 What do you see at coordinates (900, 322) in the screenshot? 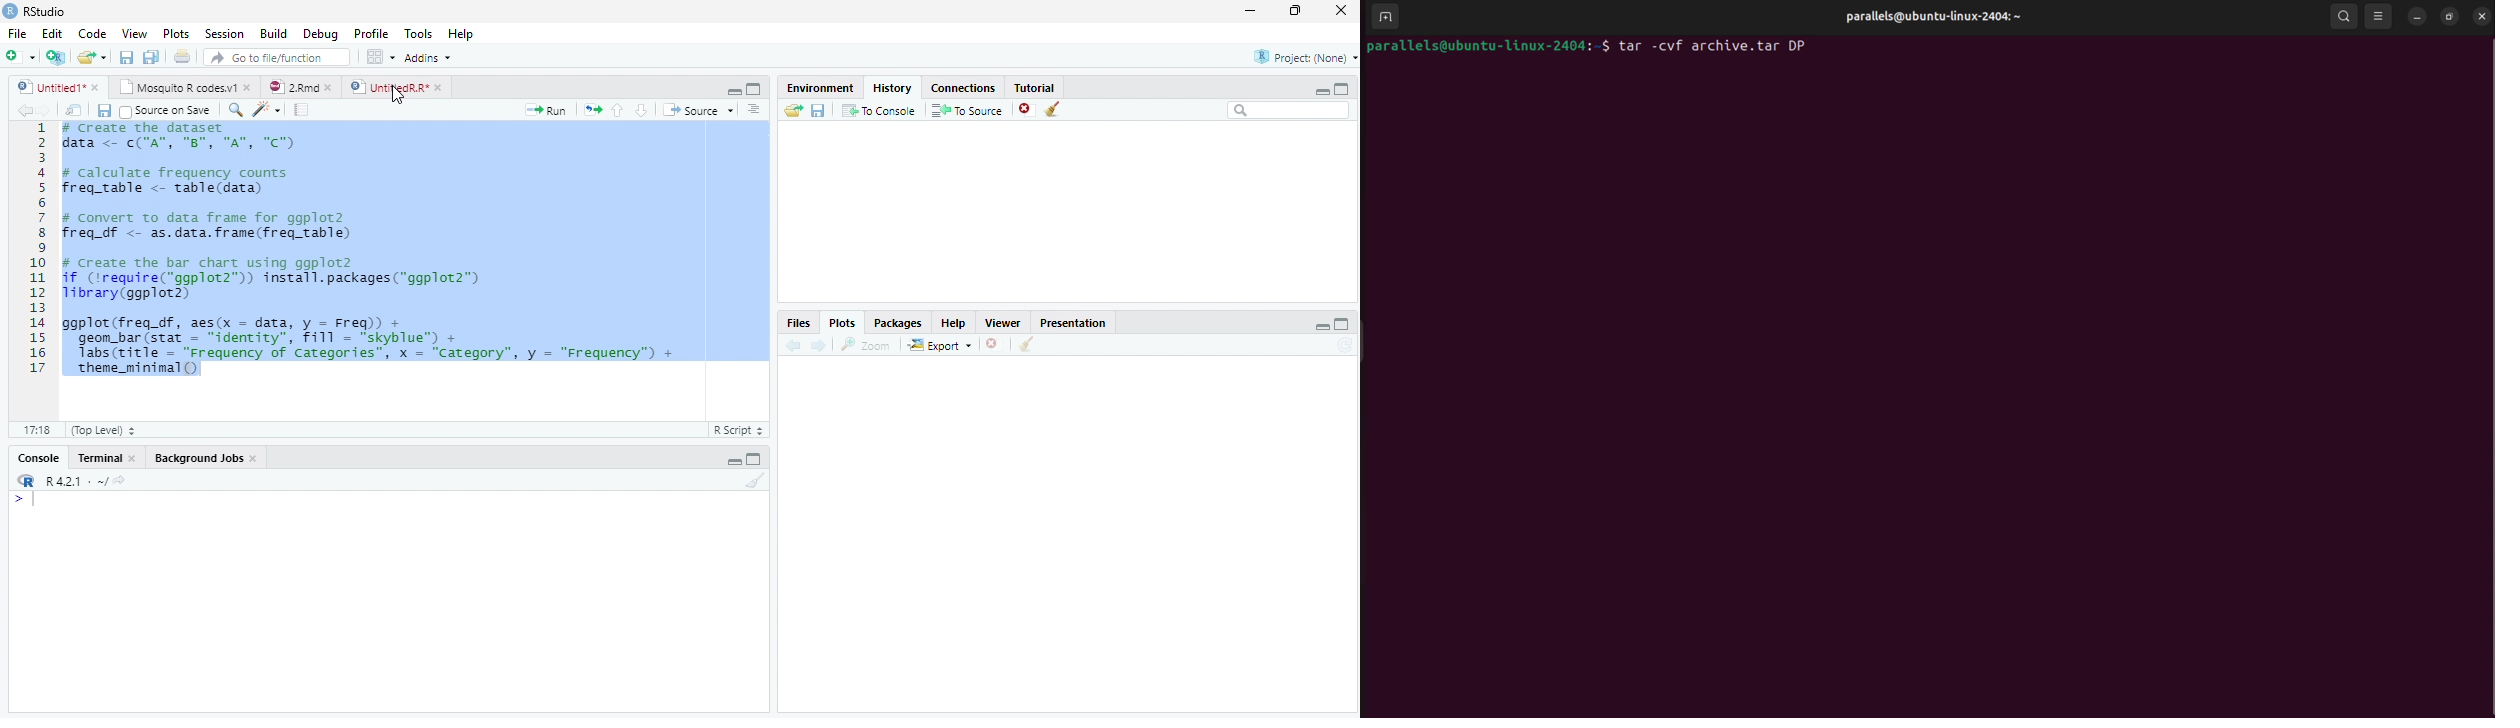
I see `Packages` at bounding box center [900, 322].